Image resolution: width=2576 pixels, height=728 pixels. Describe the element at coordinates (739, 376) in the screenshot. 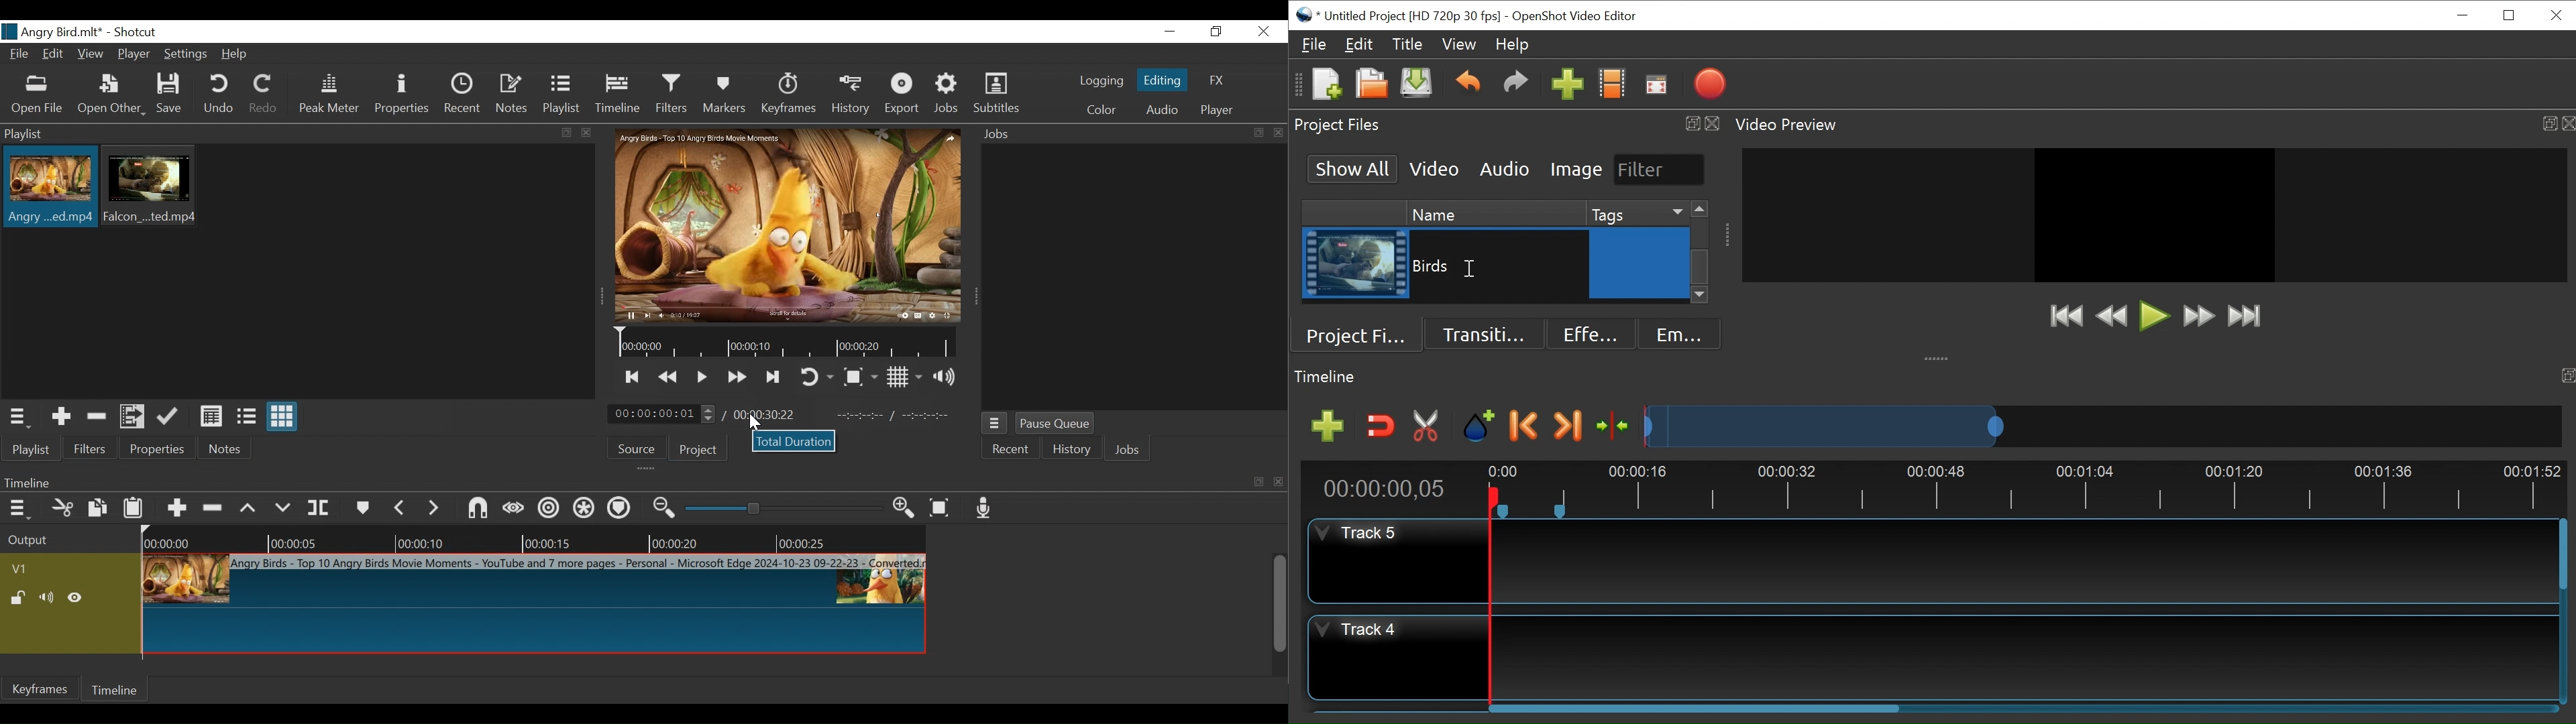

I see `Toggle play forward quickly` at that location.